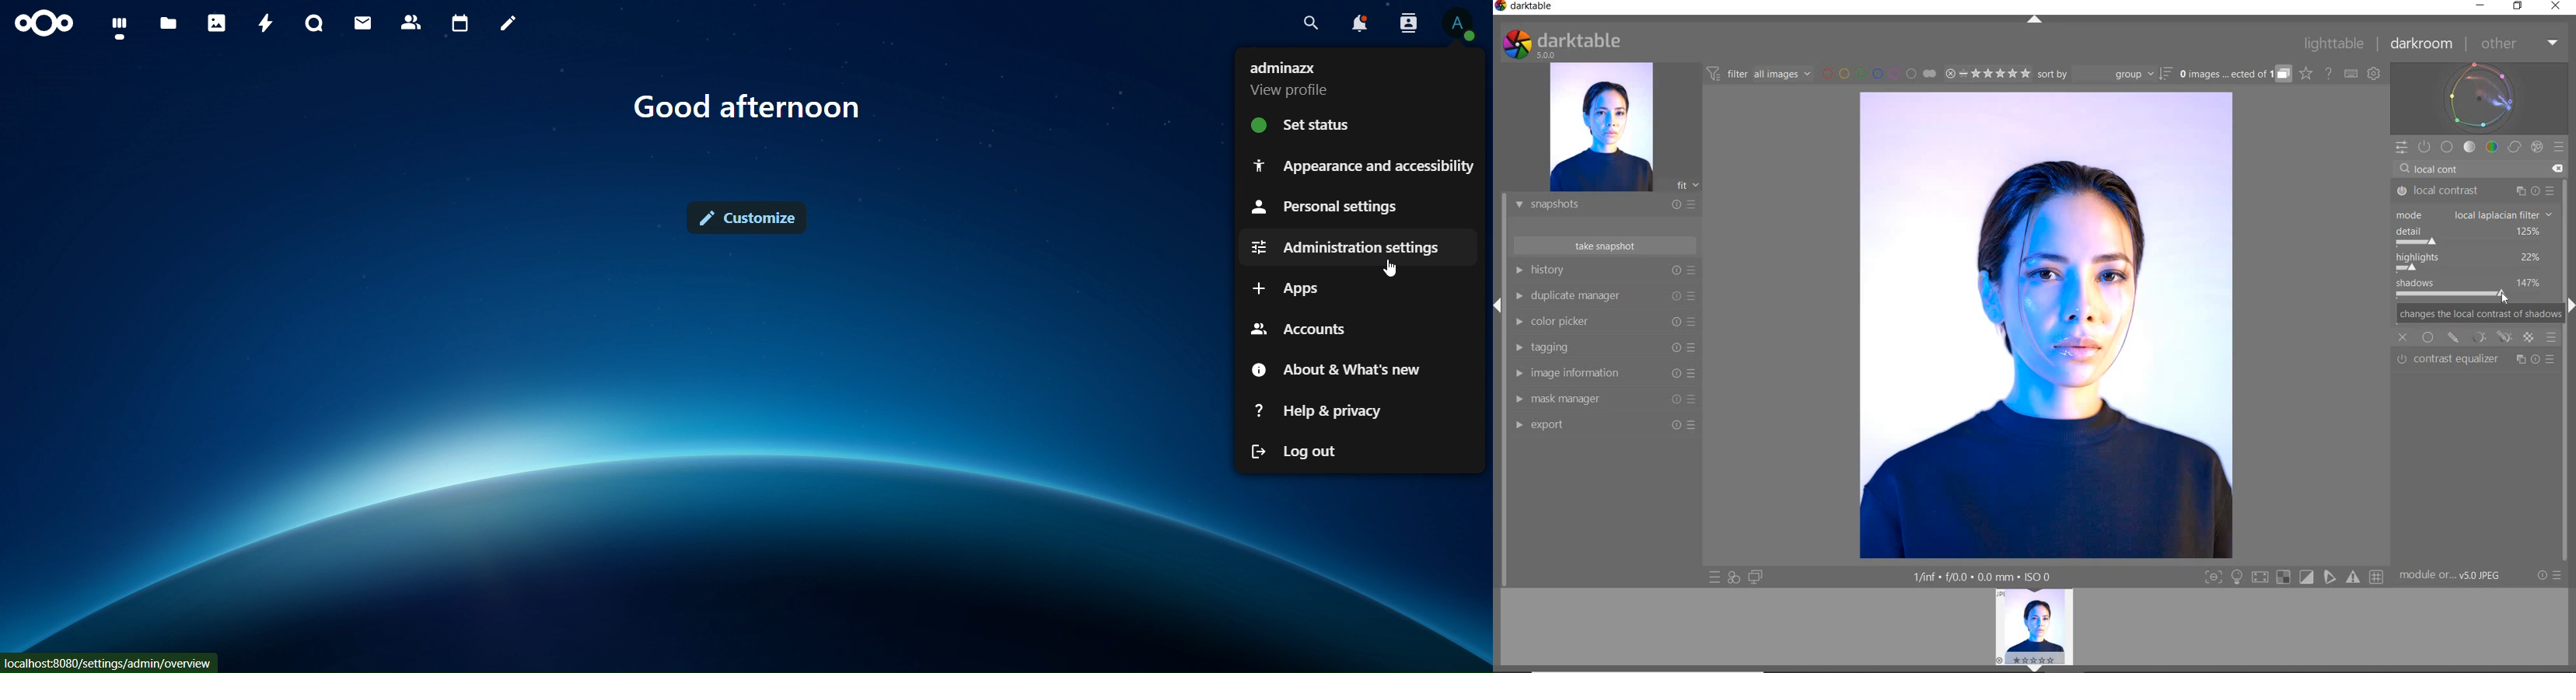 The width and height of the screenshot is (2576, 700). What do you see at coordinates (2405, 169) in the screenshot?
I see `Search` at bounding box center [2405, 169].